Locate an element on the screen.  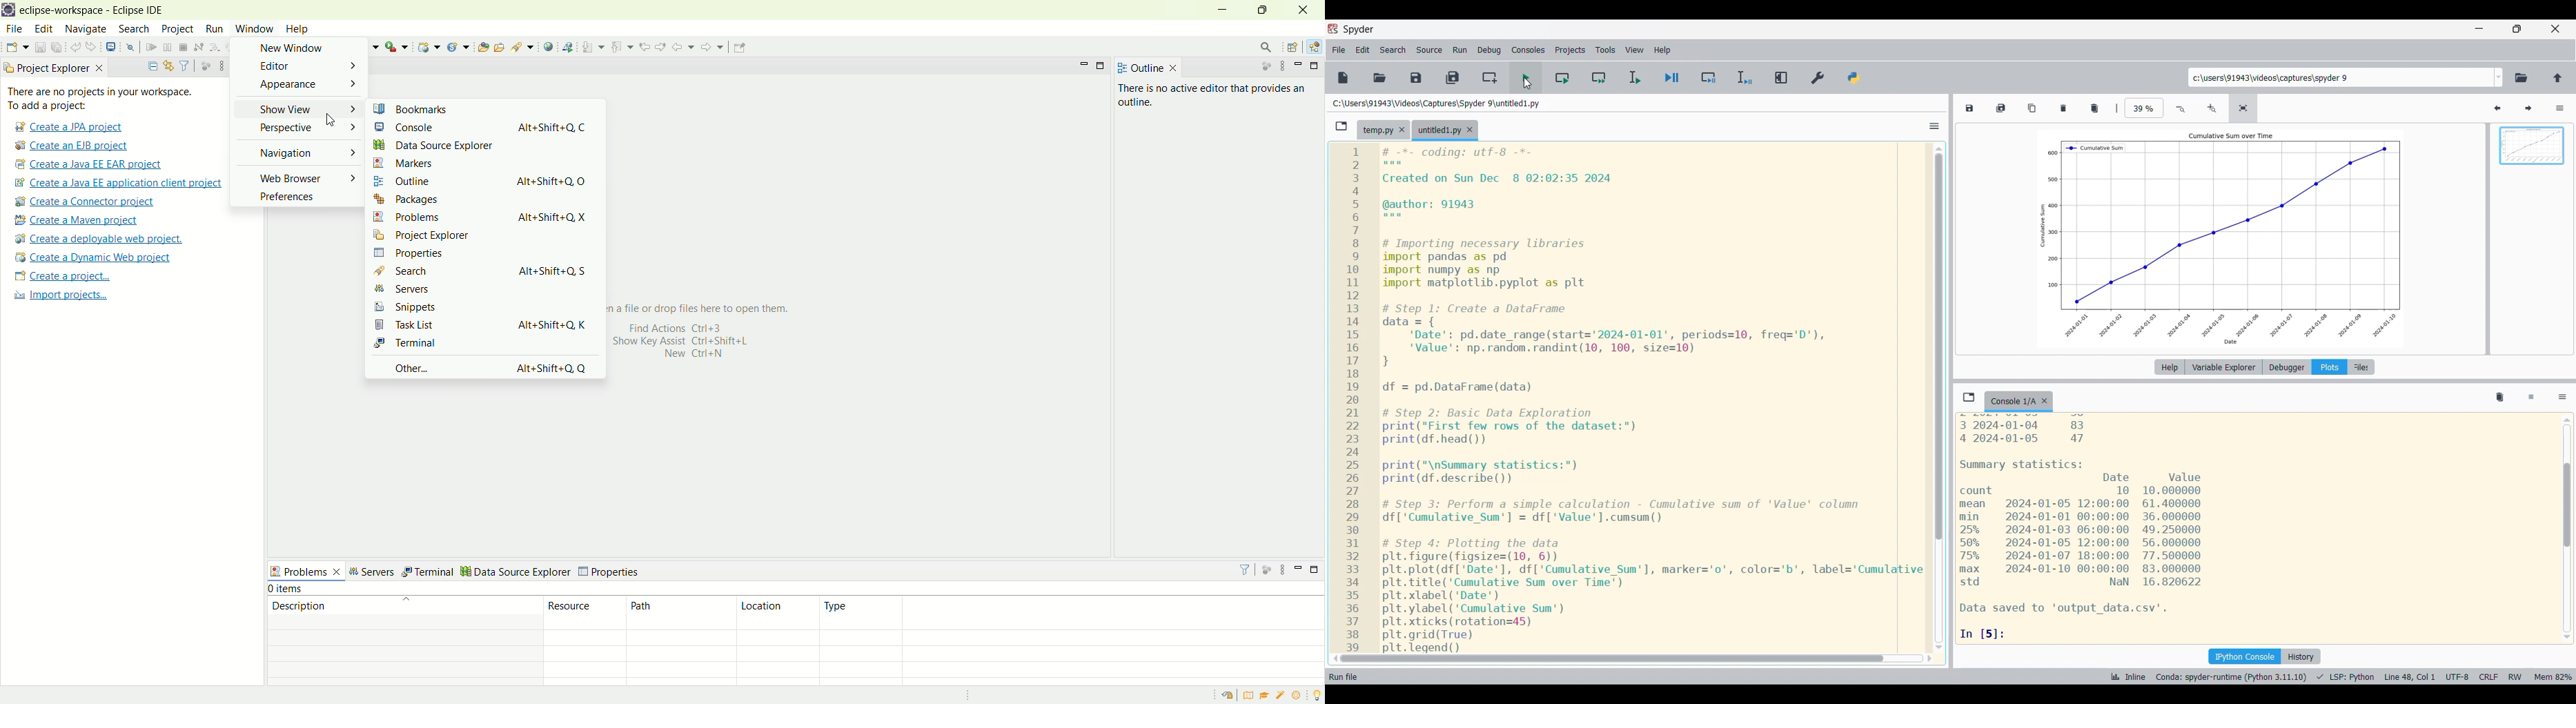
Folder location options is located at coordinates (2499, 78).